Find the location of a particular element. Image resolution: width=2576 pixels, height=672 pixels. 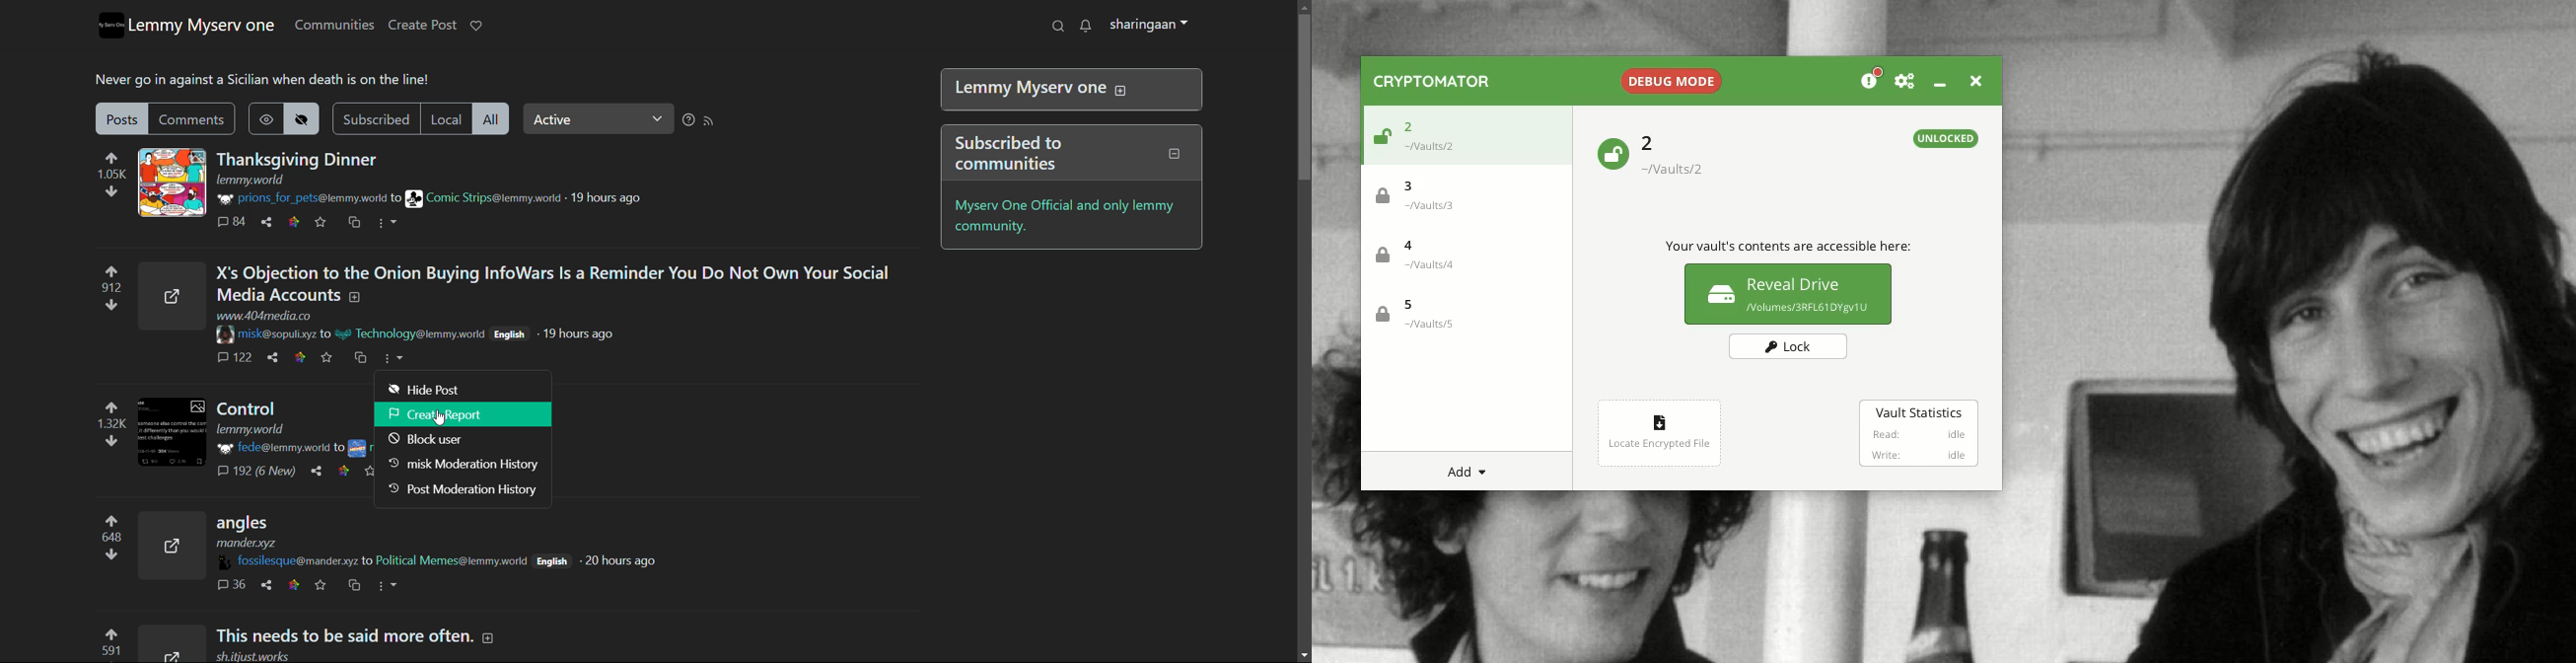

link is located at coordinates (297, 358).